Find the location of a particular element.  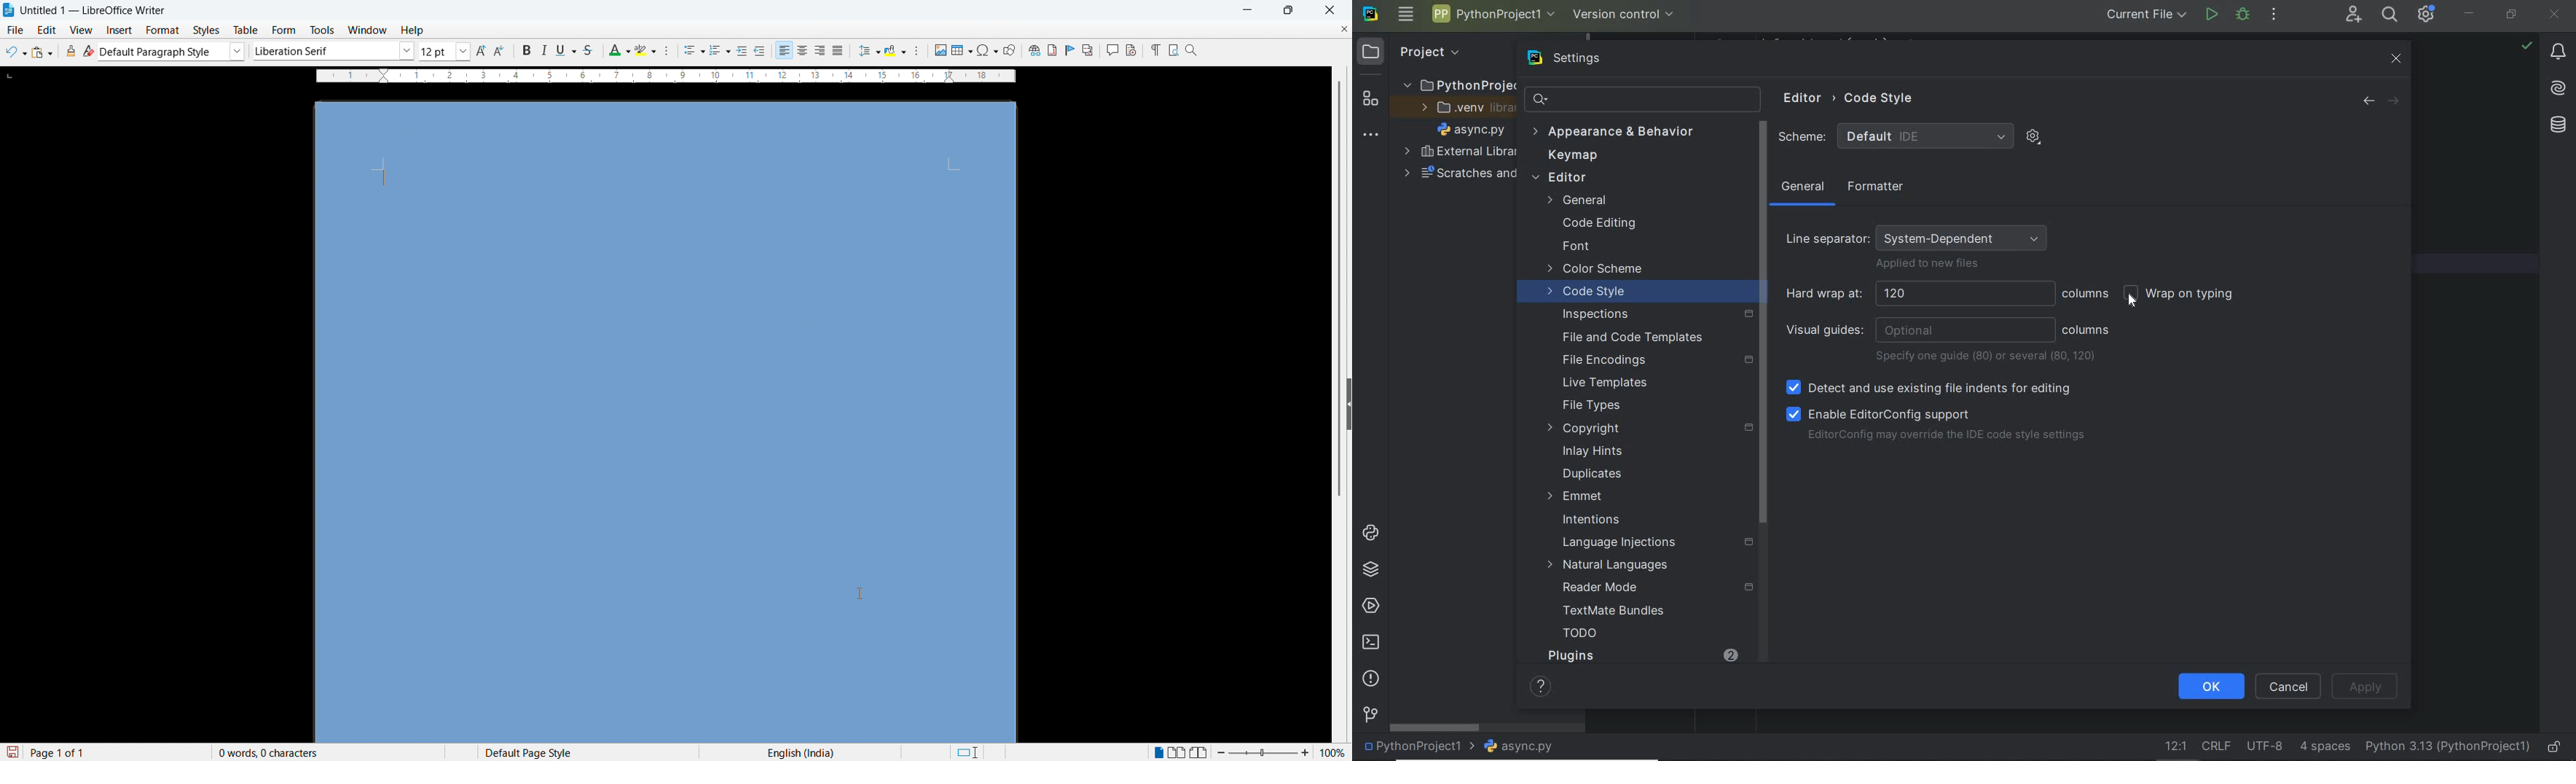

Default paragraph style is located at coordinates (173, 51).